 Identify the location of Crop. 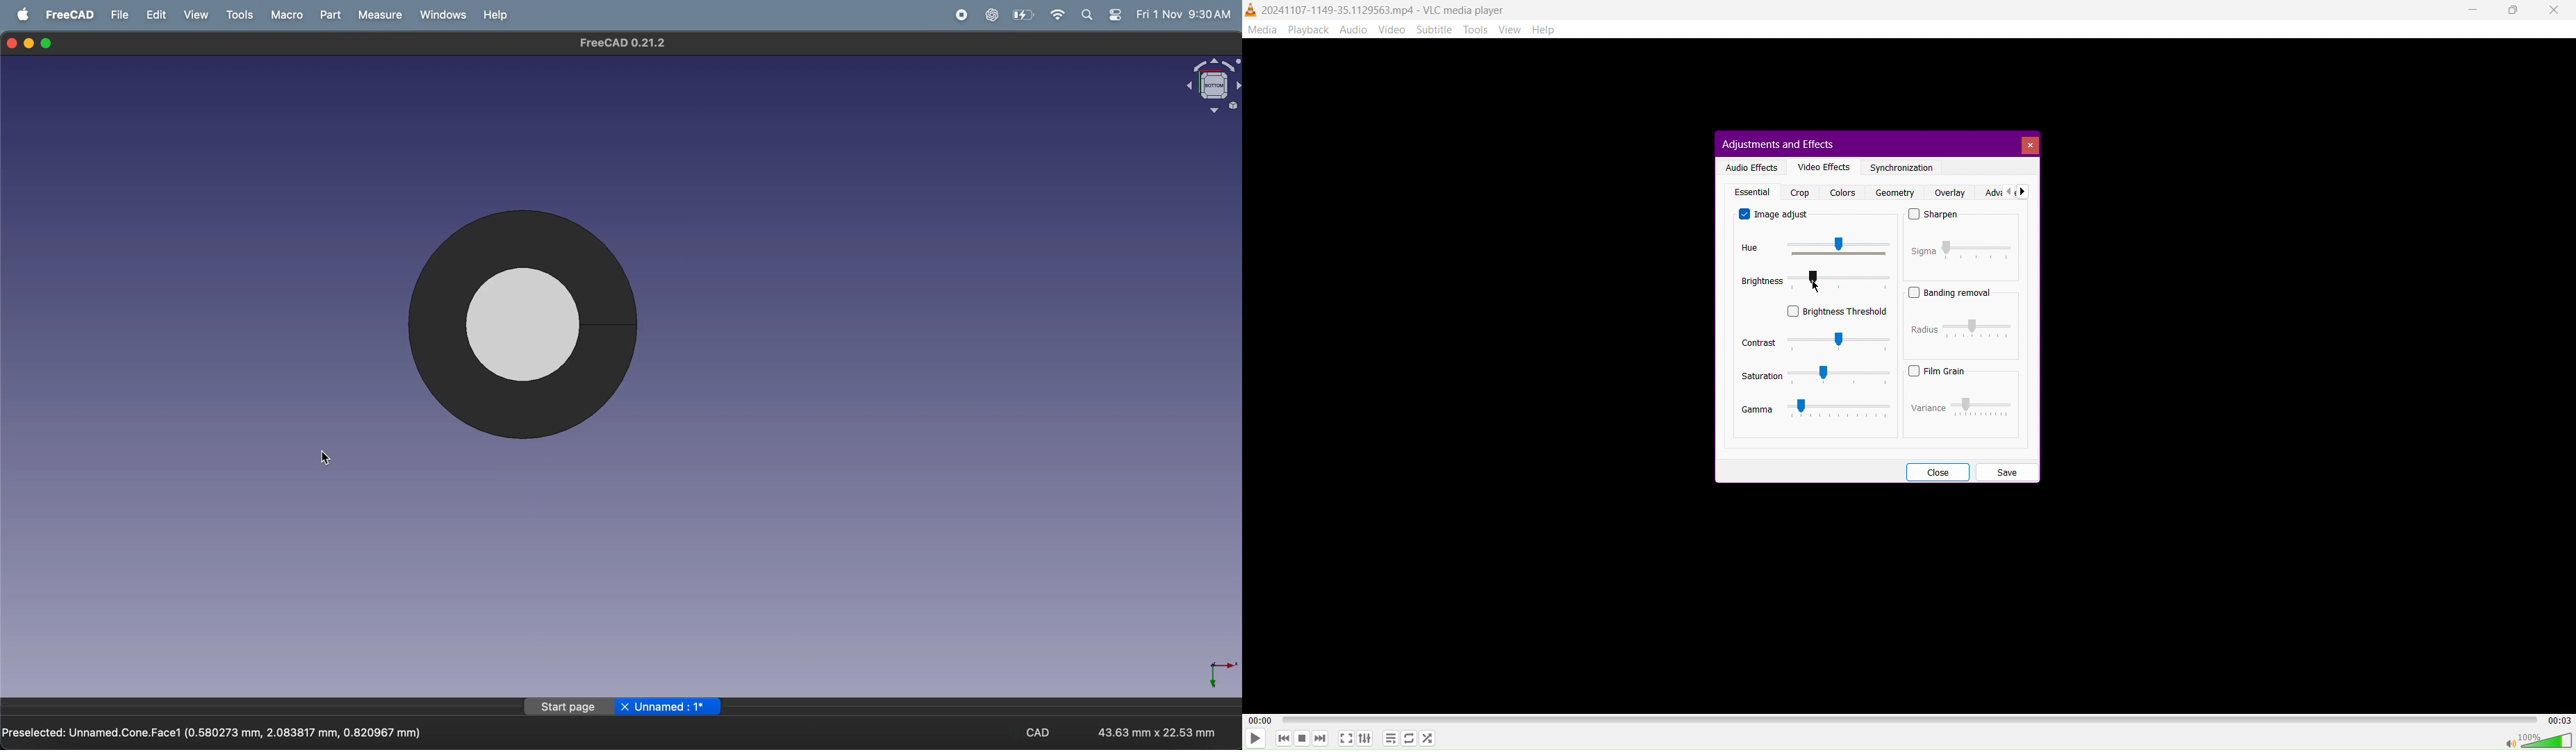
(1800, 192).